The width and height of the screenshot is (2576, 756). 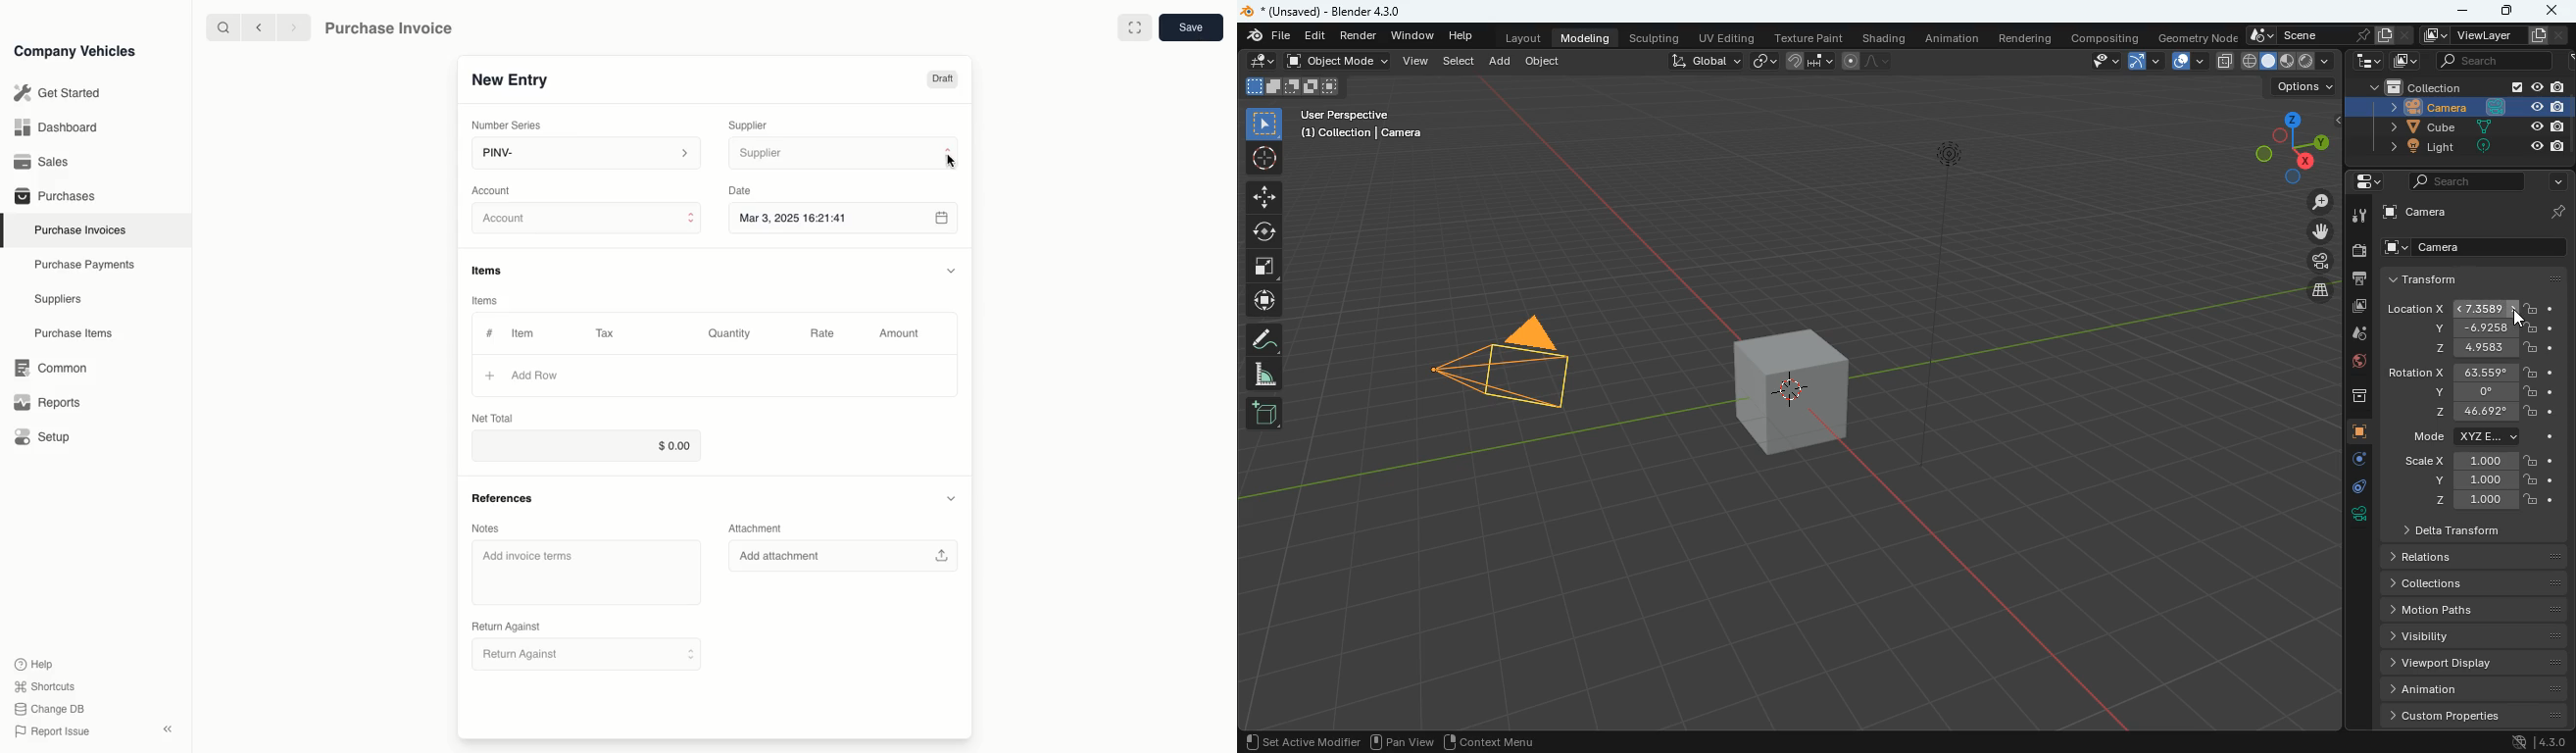 I want to click on Date, so click(x=741, y=191).